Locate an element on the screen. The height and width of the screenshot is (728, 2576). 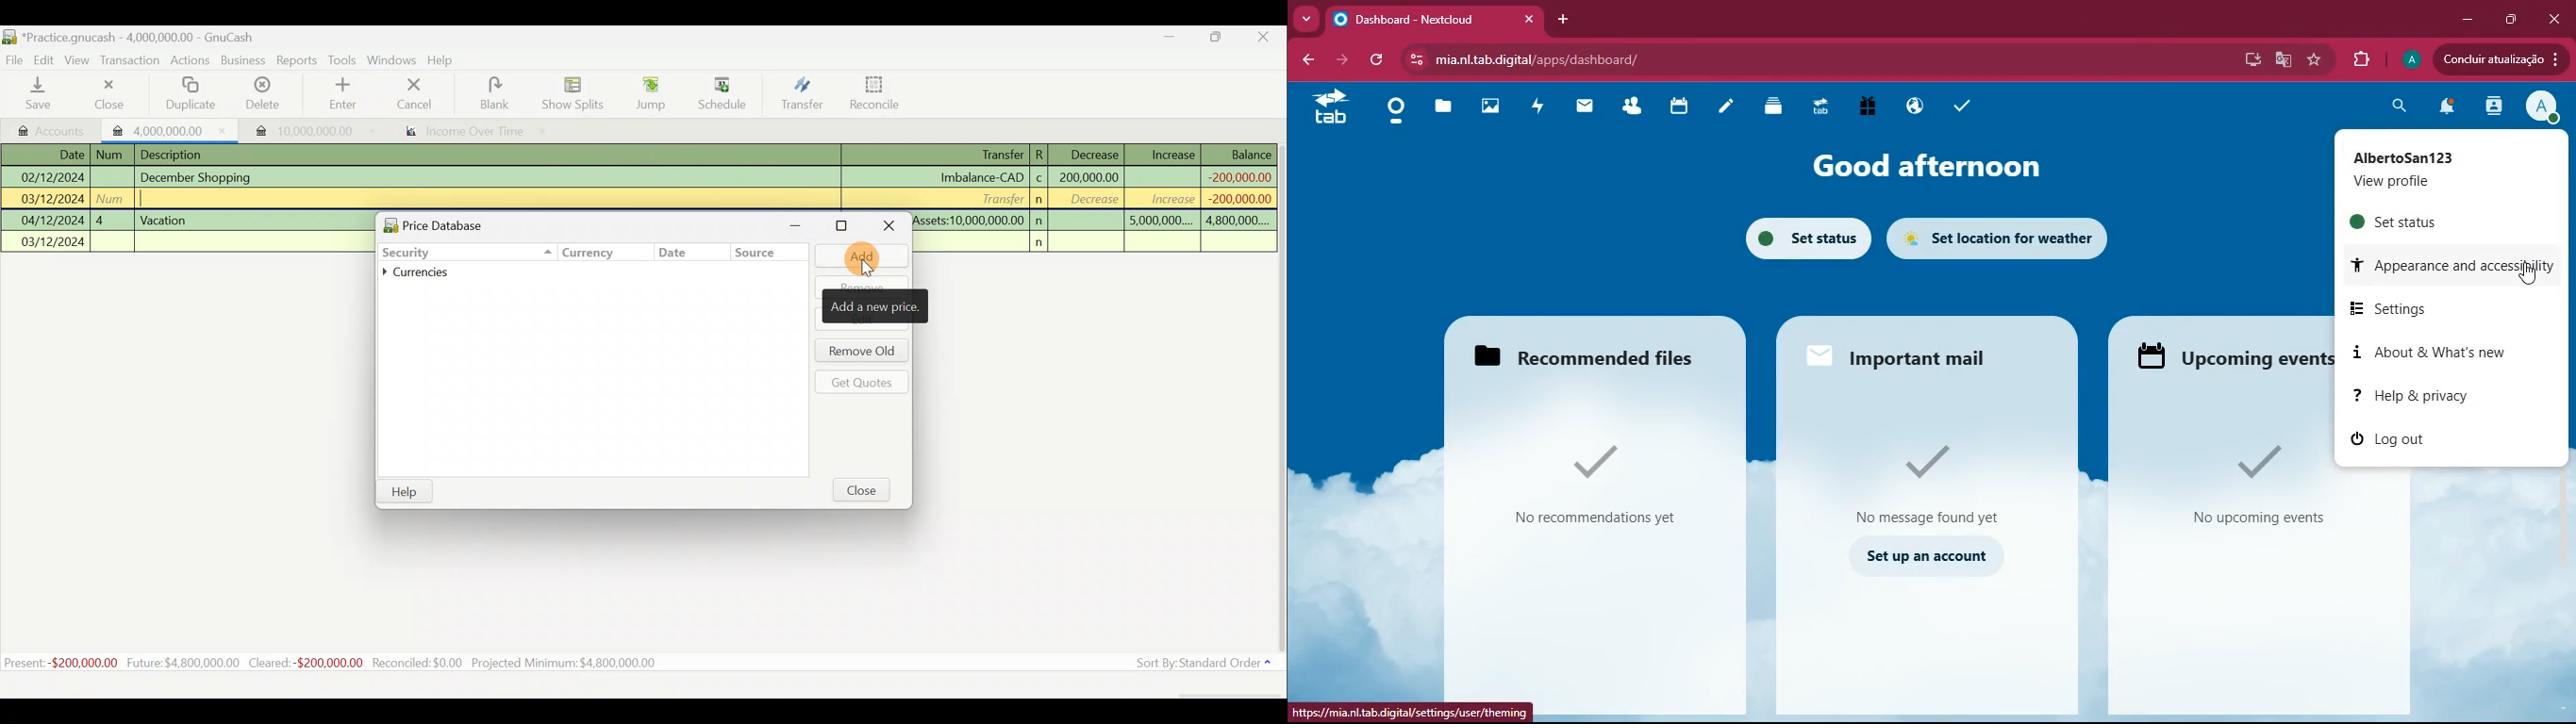
minimize is located at coordinates (2468, 19).